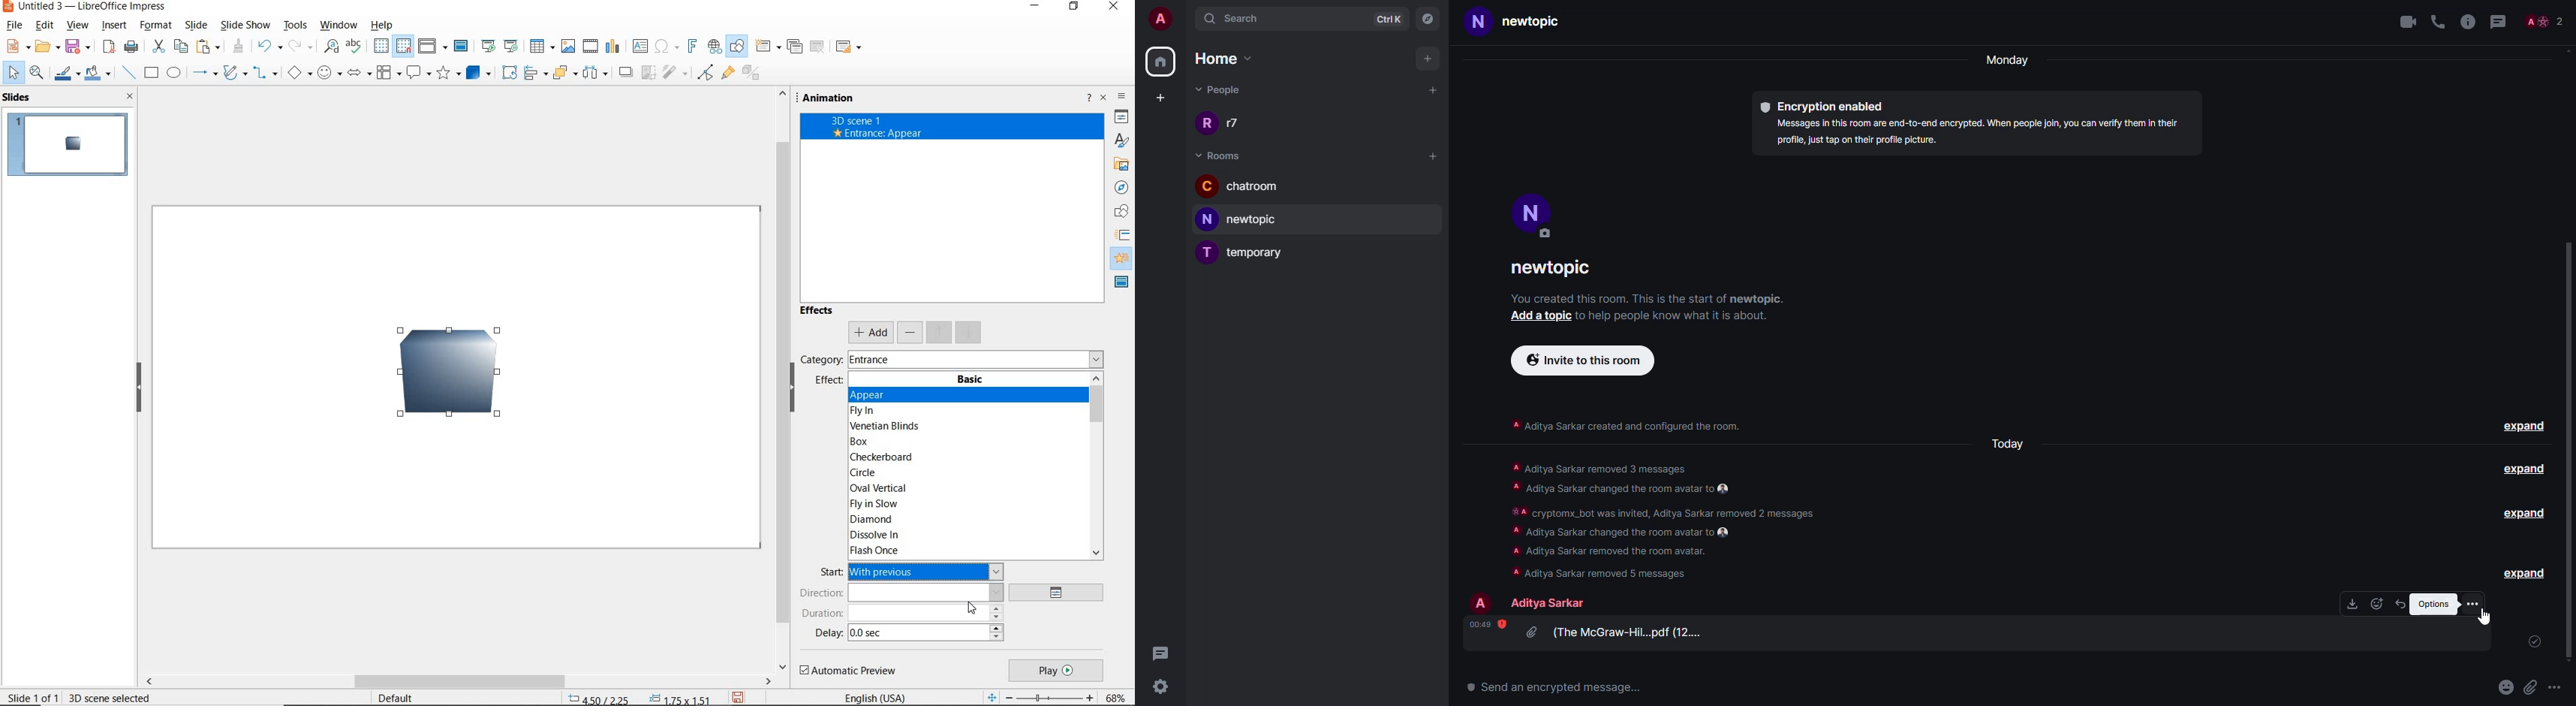 The image size is (2576, 728). I want to click on info, so click(1649, 300).